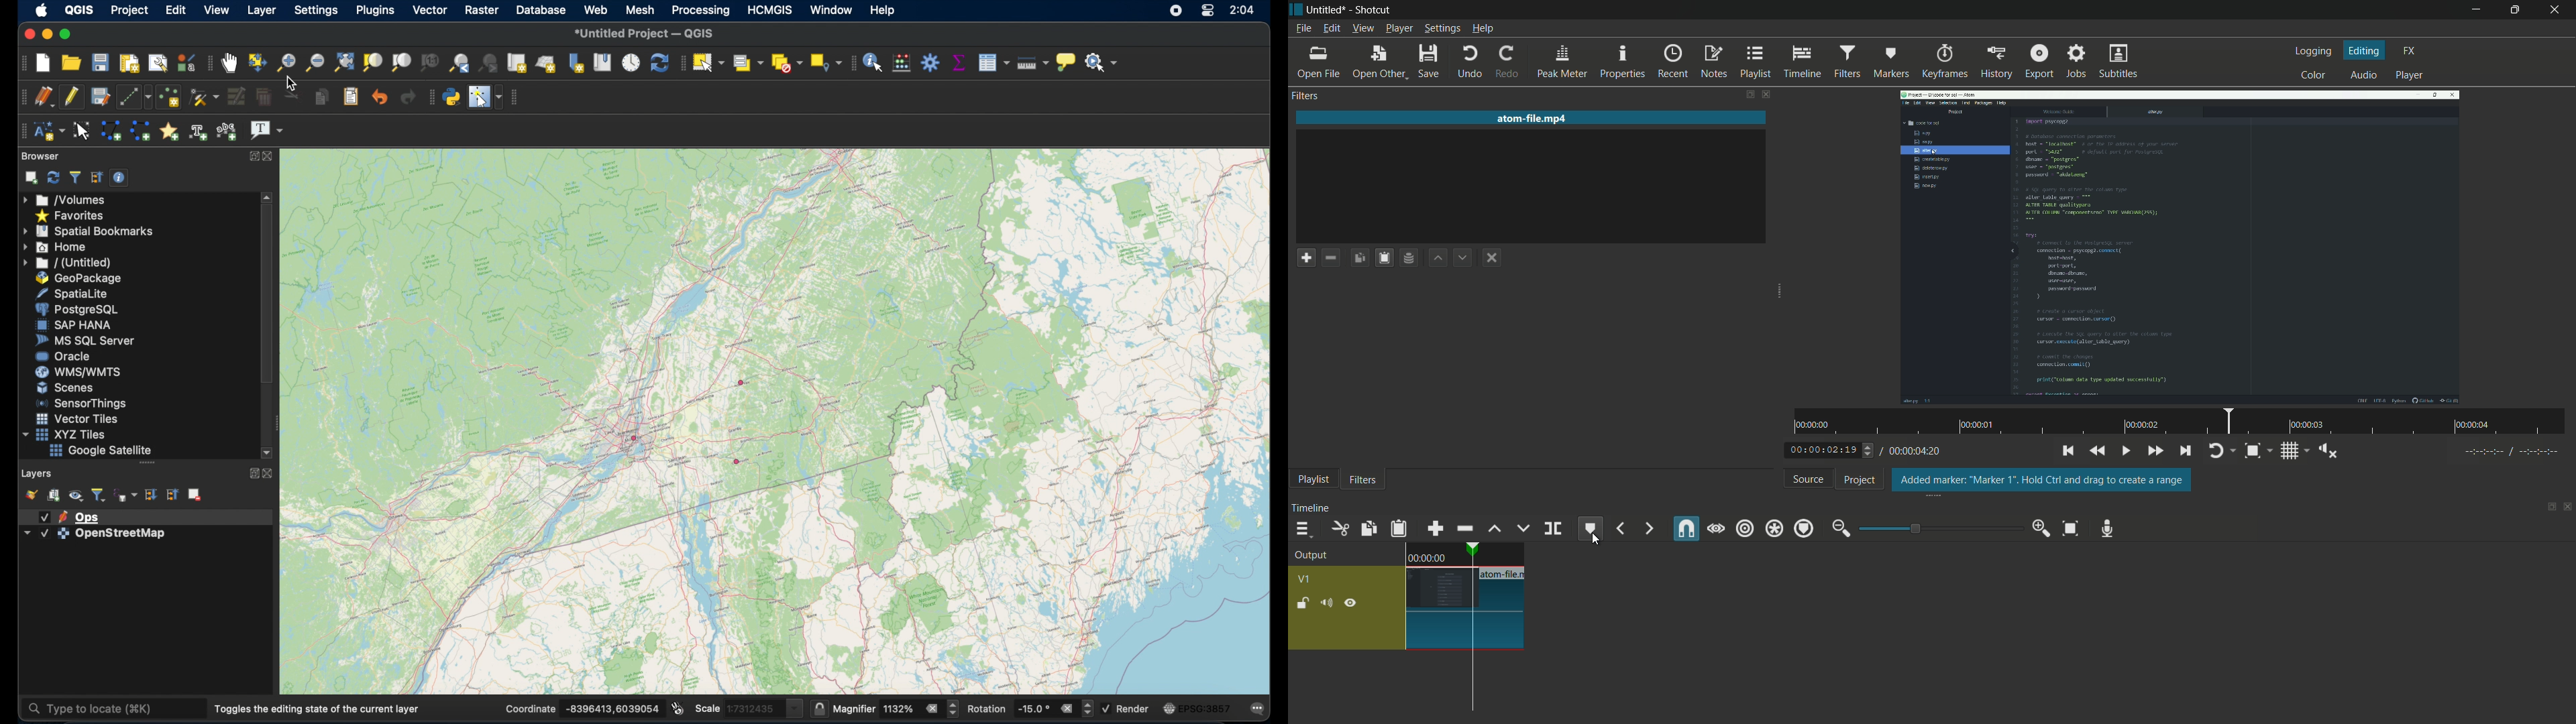 This screenshot has width=2576, height=728. Describe the element at coordinates (2513, 10) in the screenshot. I see `maximize` at that location.